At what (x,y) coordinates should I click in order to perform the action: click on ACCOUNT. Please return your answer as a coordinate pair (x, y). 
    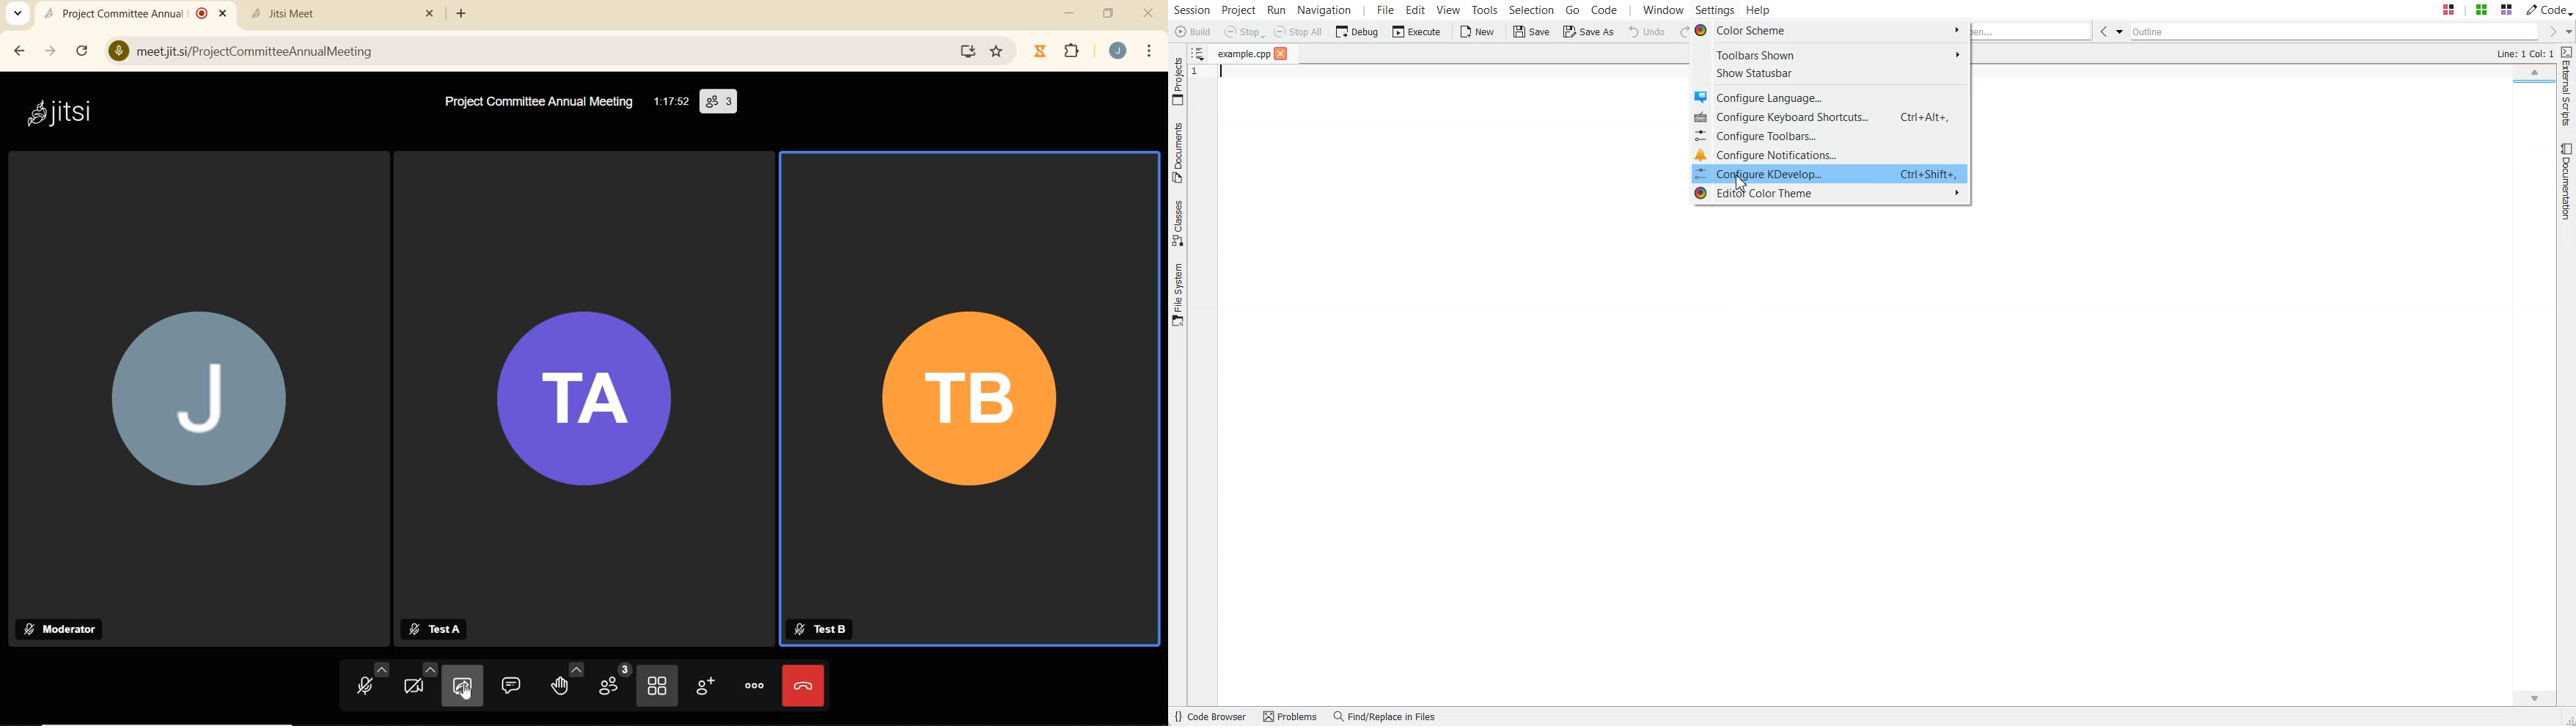
    Looking at the image, I should click on (1118, 51).